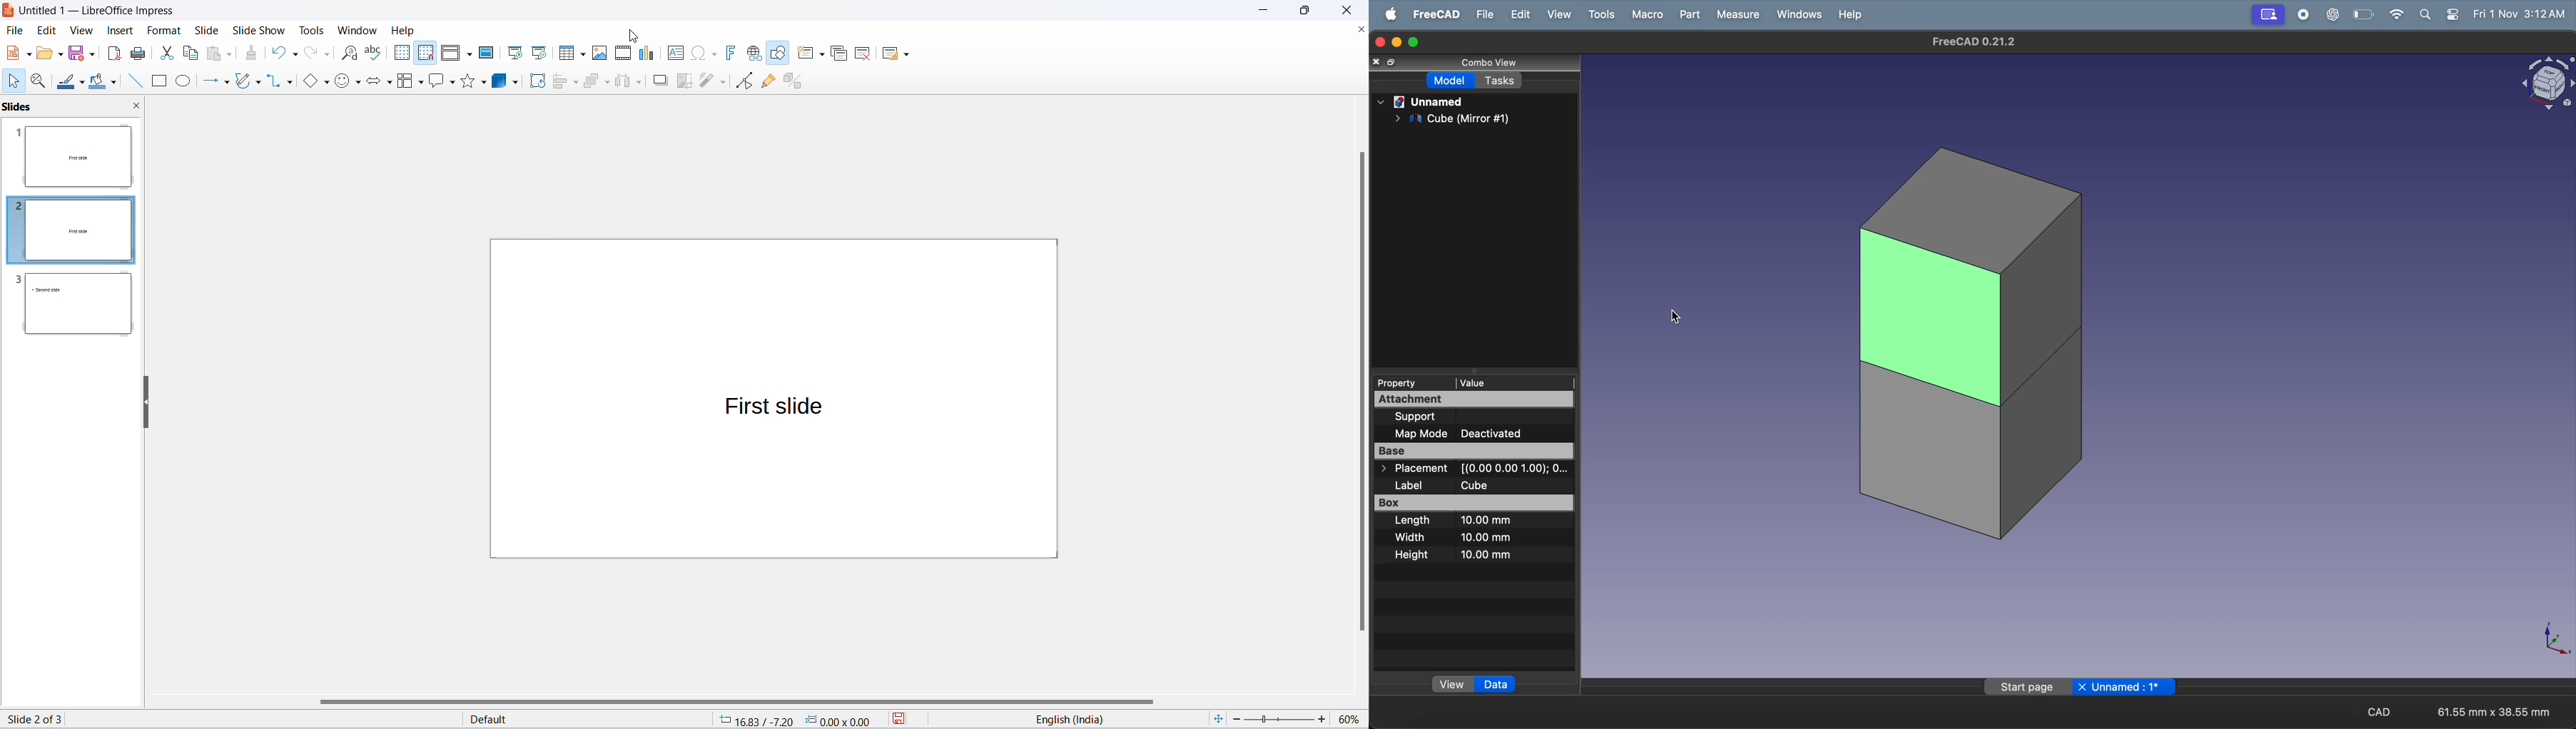 This screenshot has height=756, width=2576. Describe the element at coordinates (1472, 469) in the screenshot. I see `> Placement [(0.00 0.00 1.00); O...` at that location.